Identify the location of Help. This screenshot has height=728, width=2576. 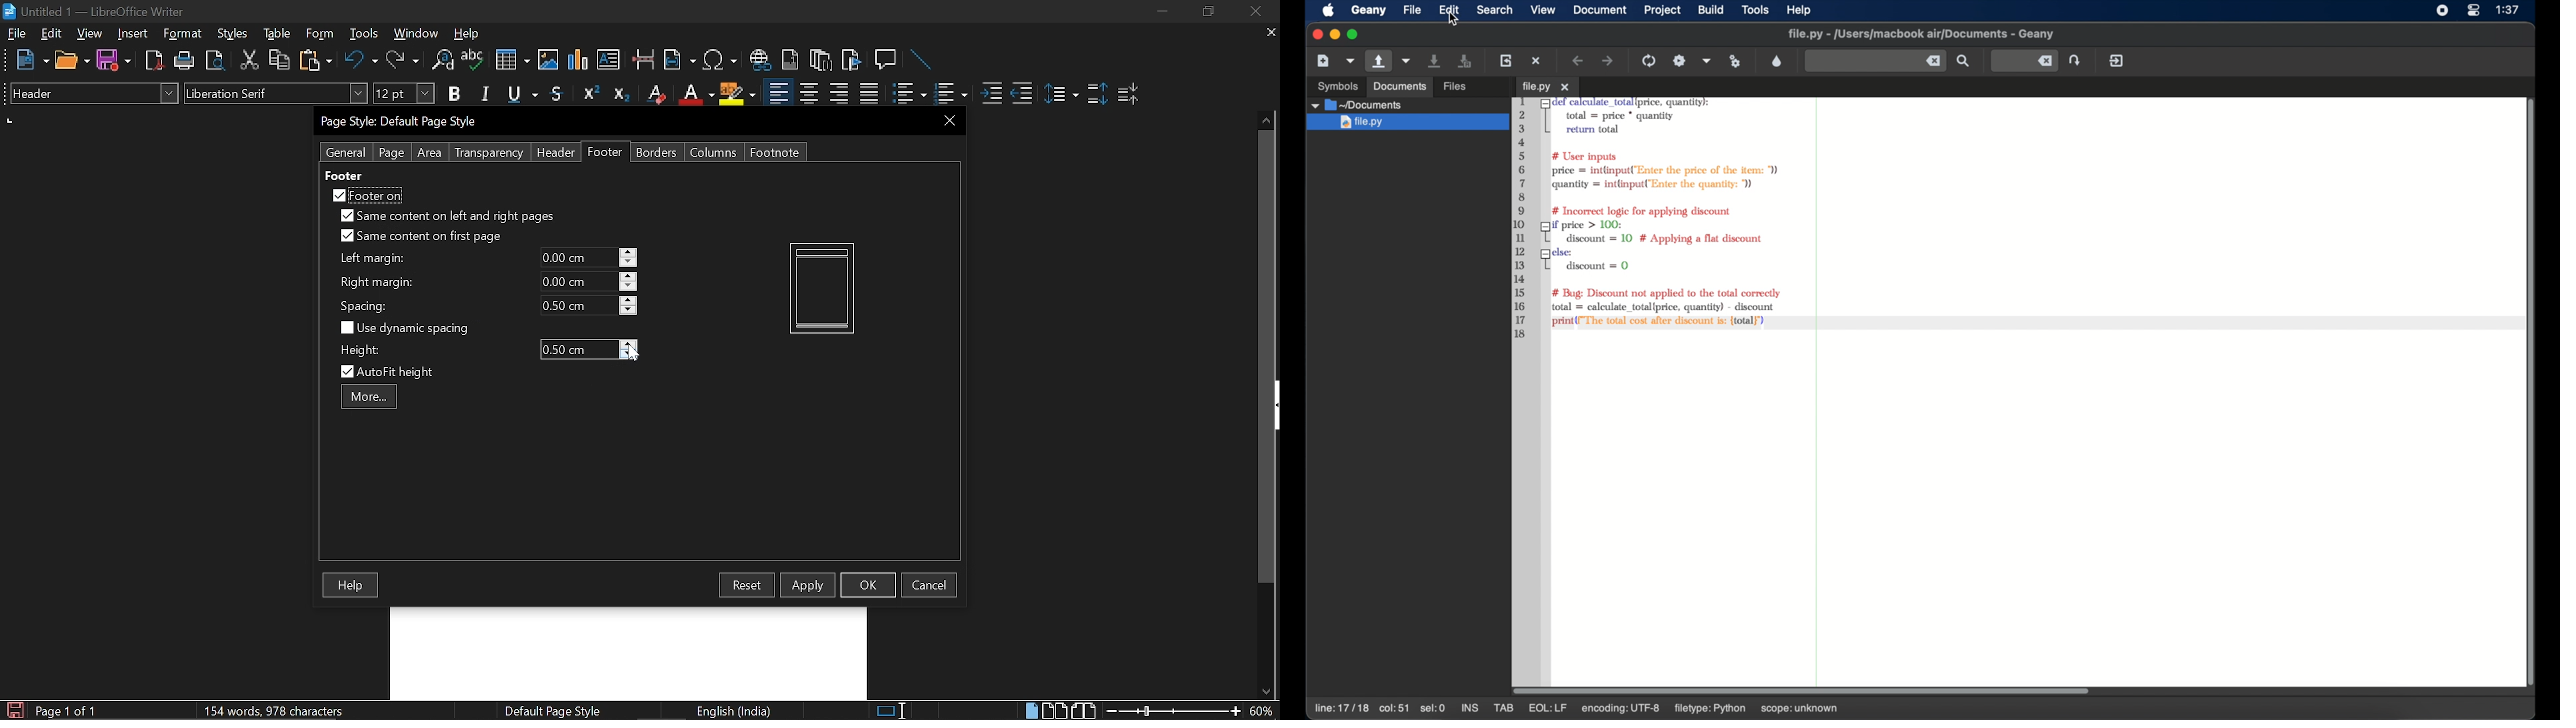
(352, 586).